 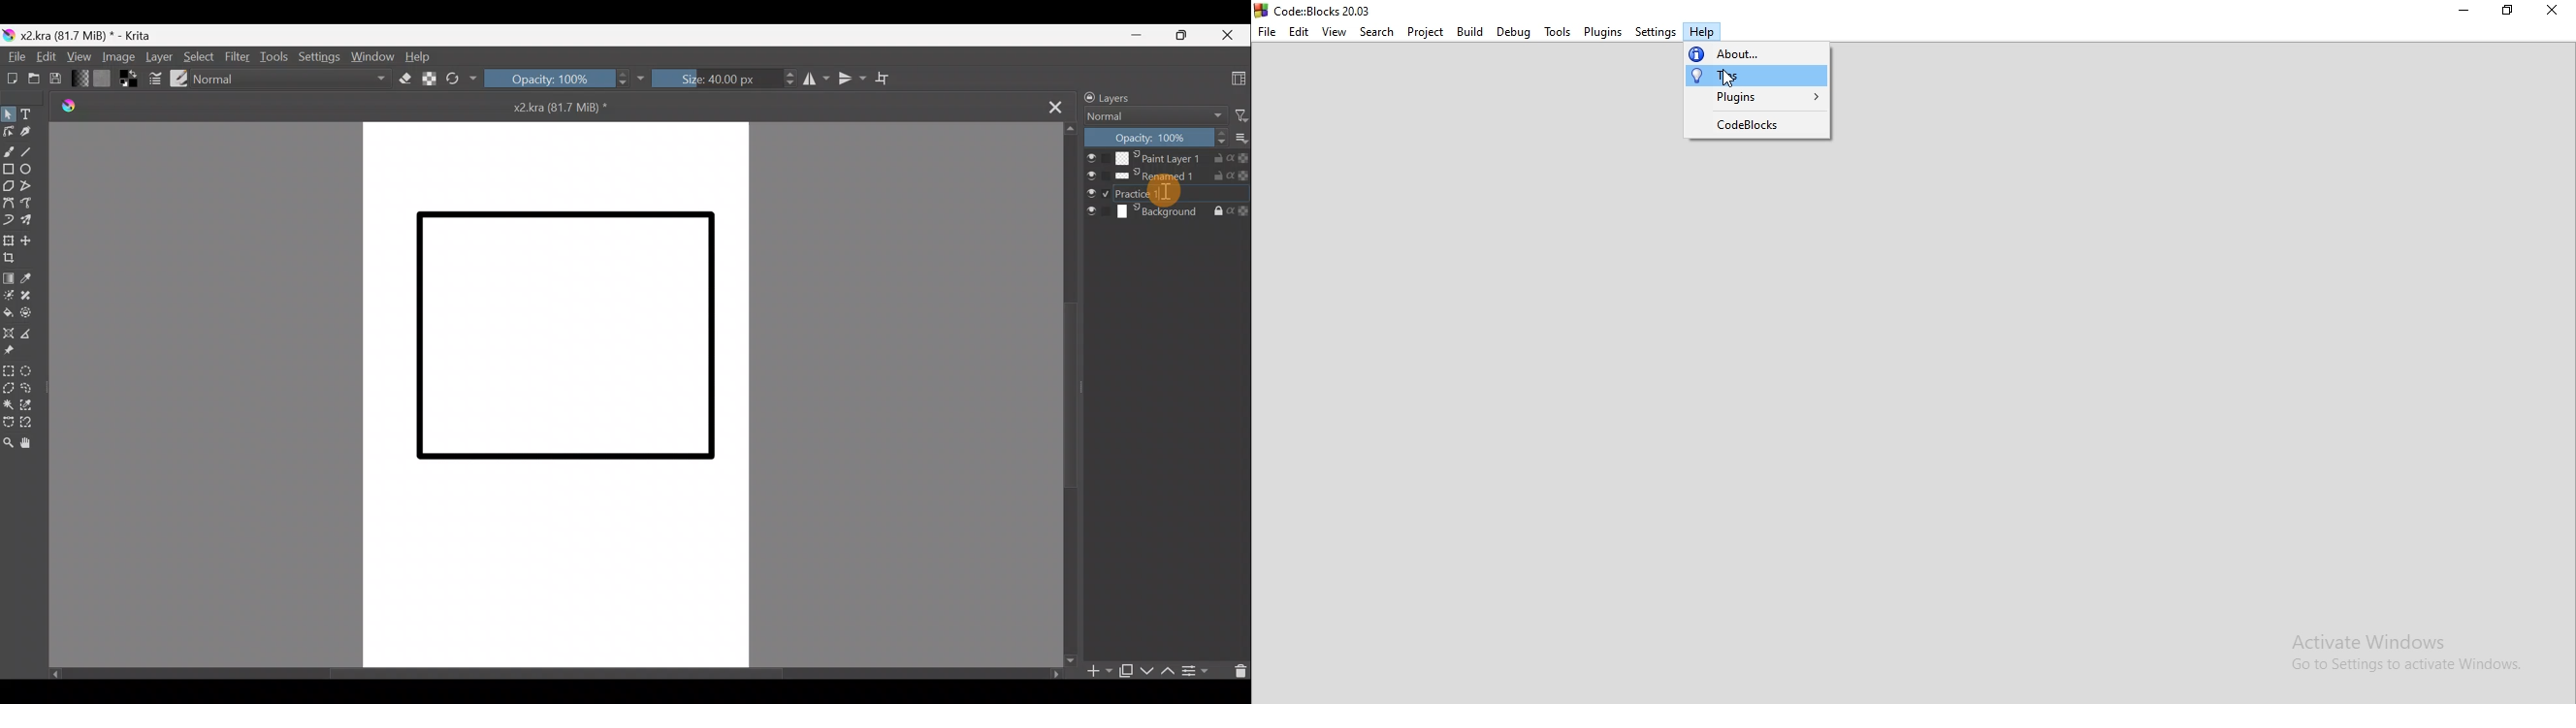 I want to click on Enclose & fill tool, so click(x=33, y=314).